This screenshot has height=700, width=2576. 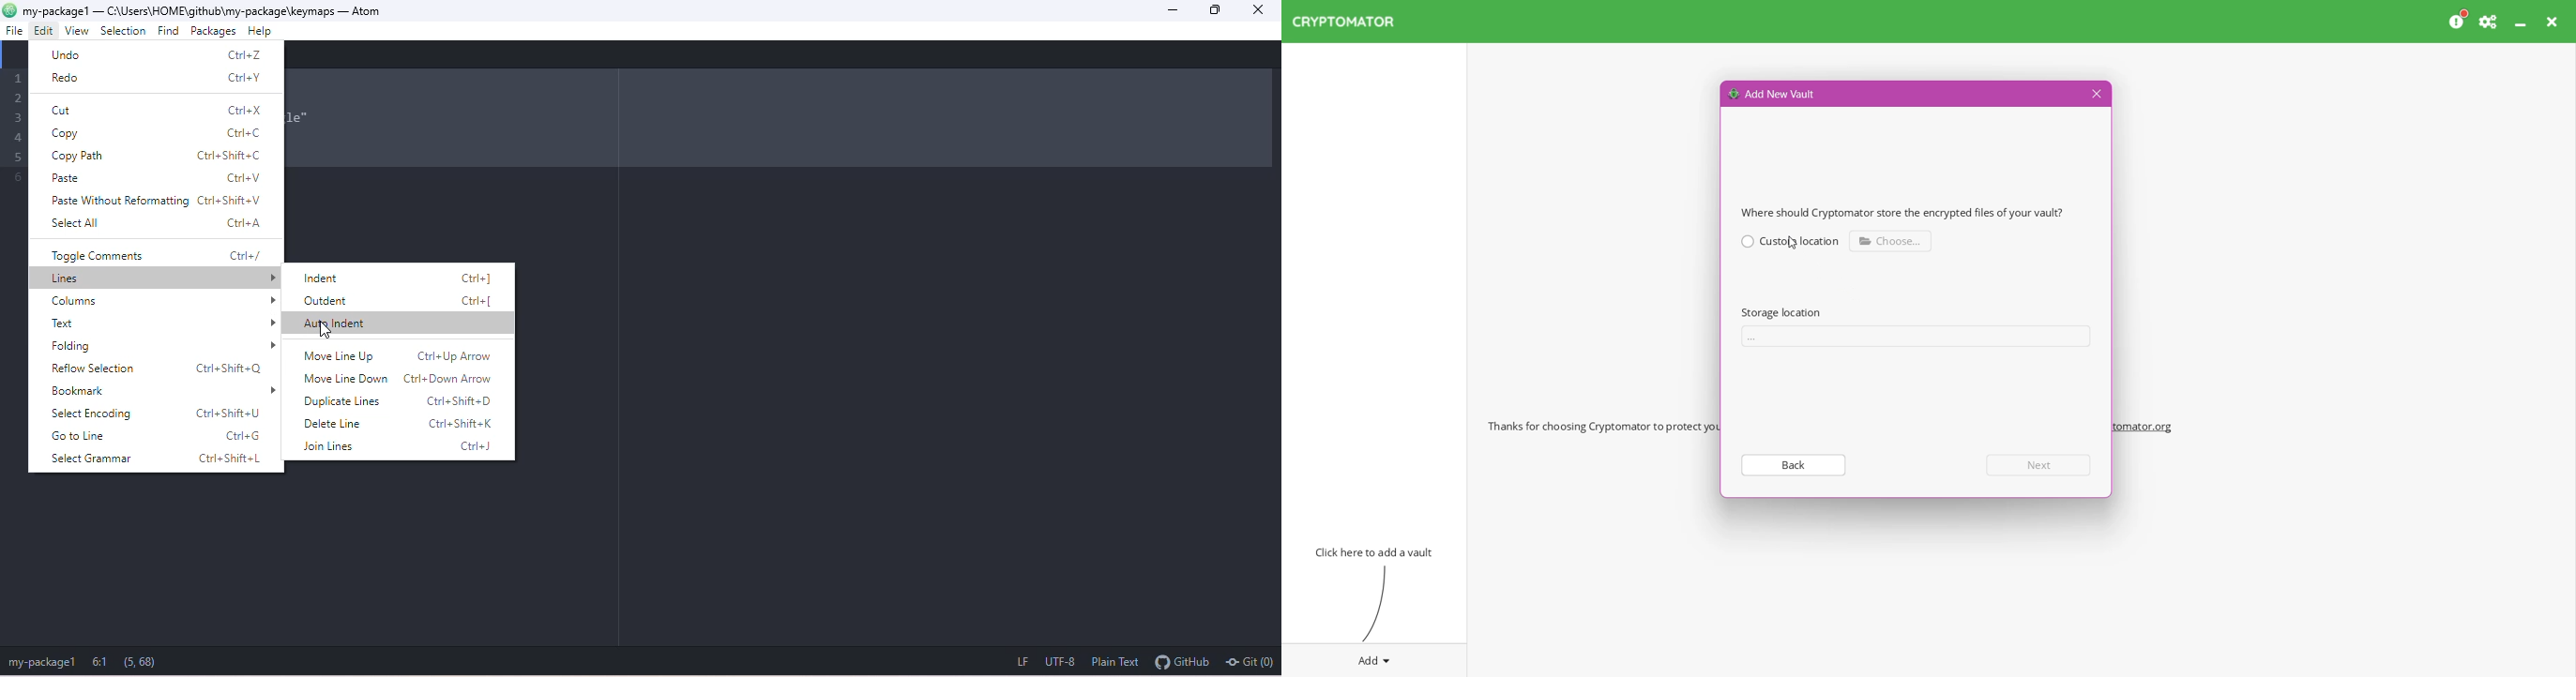 What do you see at coordinates (143, 660) in the screenshot?
I see `(5, 68)` at bounding box center [143, 660].